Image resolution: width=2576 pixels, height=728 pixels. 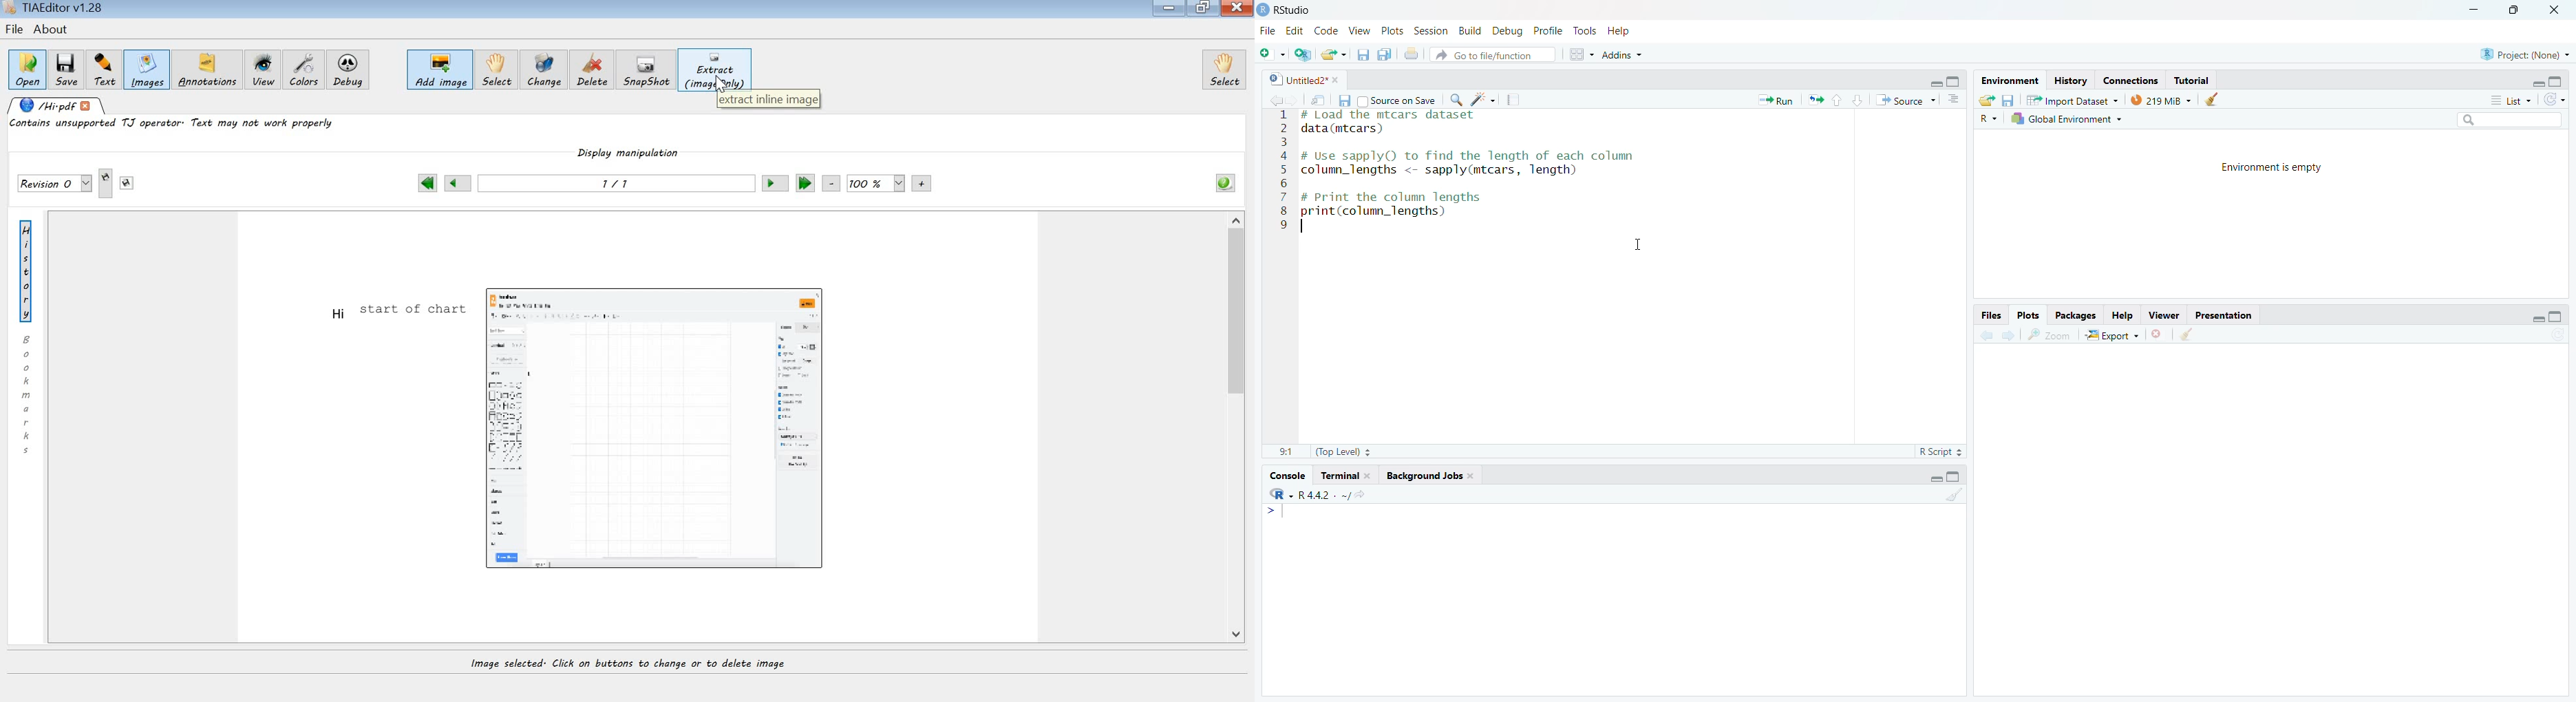 I want to click on Next plot, so click(x=2010, y=334).